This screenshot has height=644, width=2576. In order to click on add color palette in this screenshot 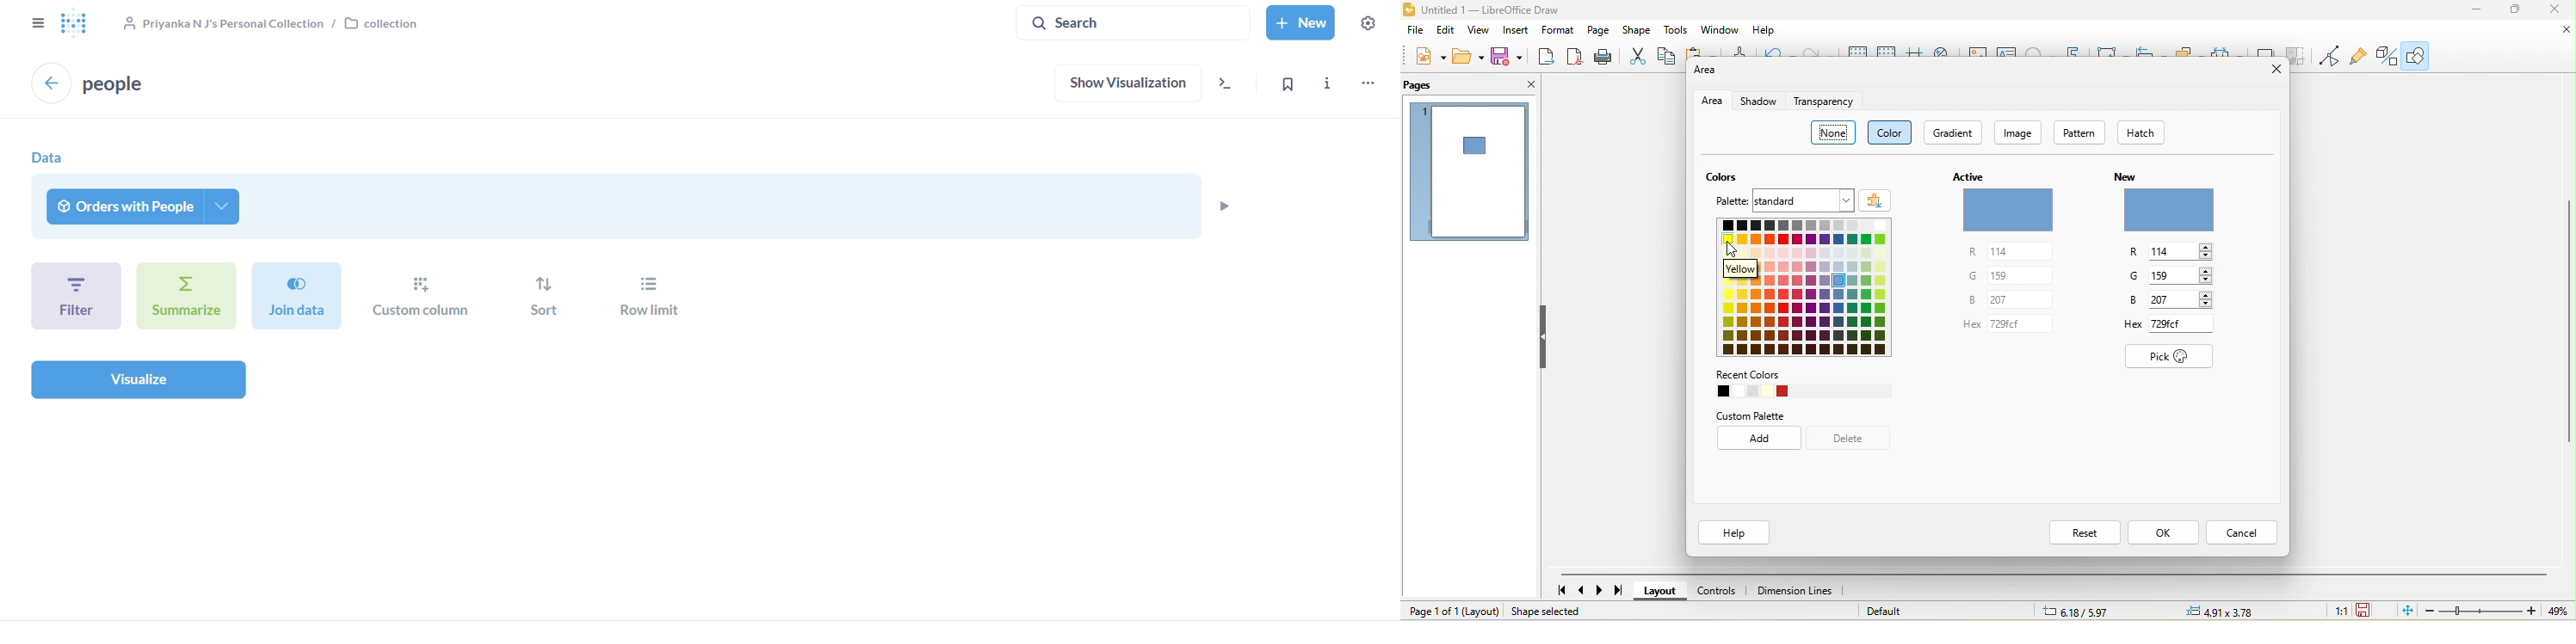, I will do `click(1878, 198)`.